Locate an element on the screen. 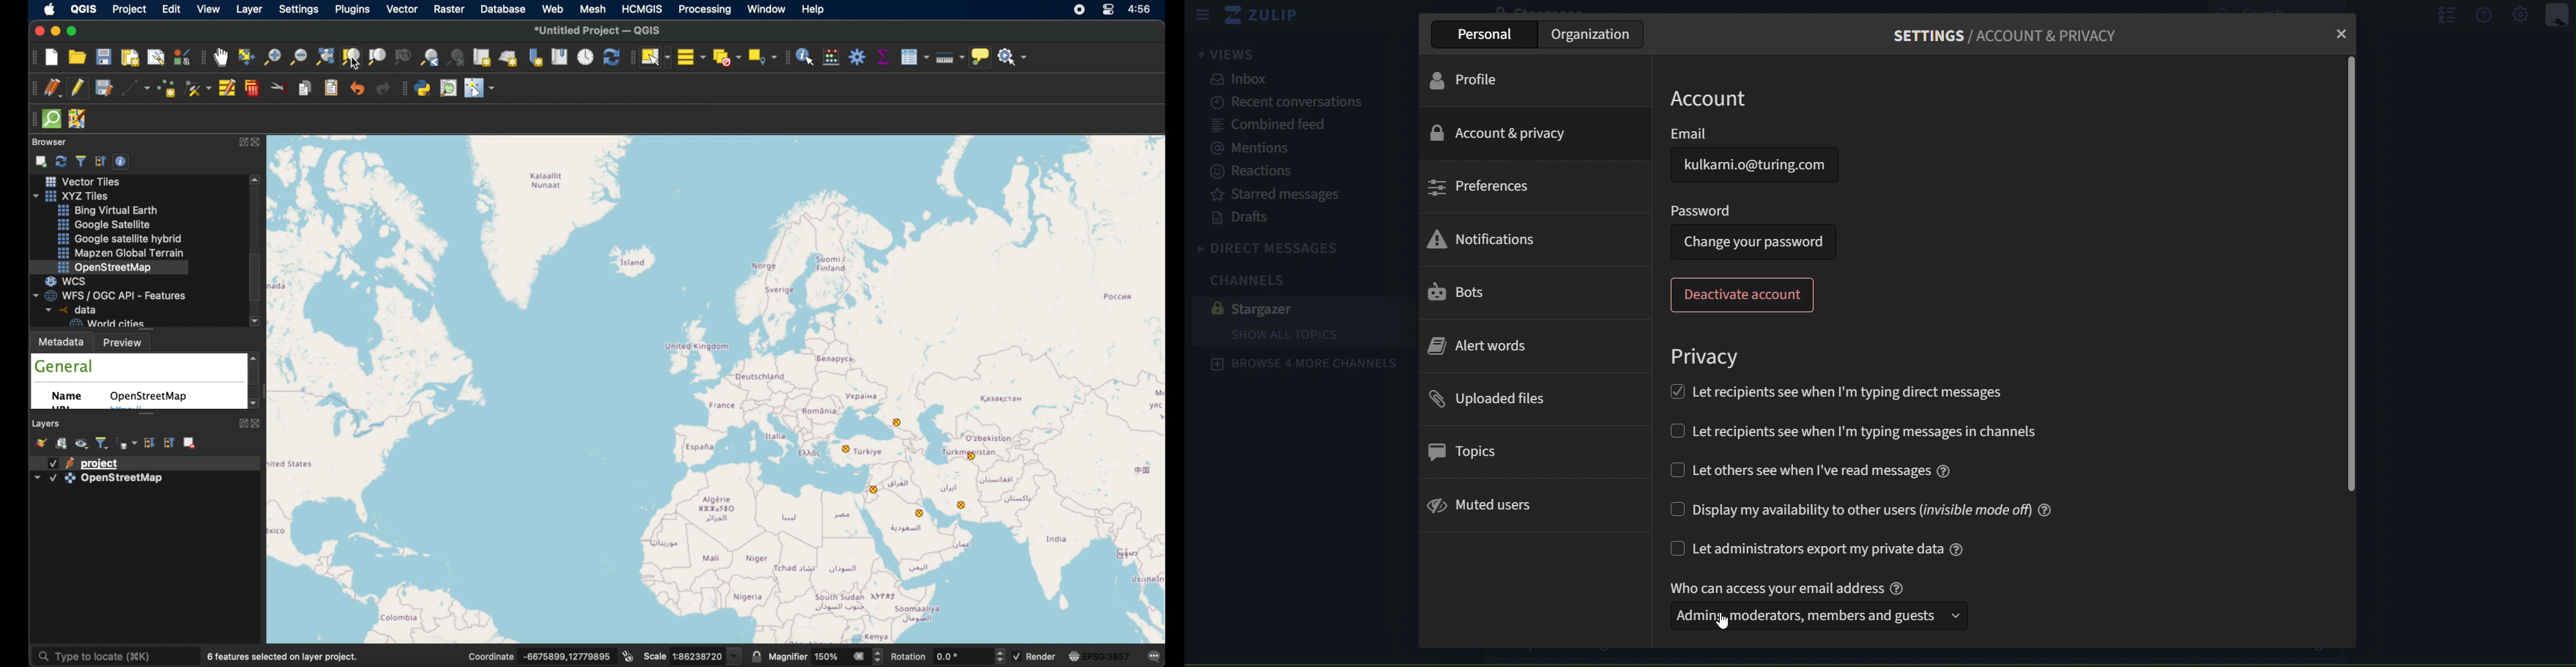  direct messages is located at coordinates (1299, 246).